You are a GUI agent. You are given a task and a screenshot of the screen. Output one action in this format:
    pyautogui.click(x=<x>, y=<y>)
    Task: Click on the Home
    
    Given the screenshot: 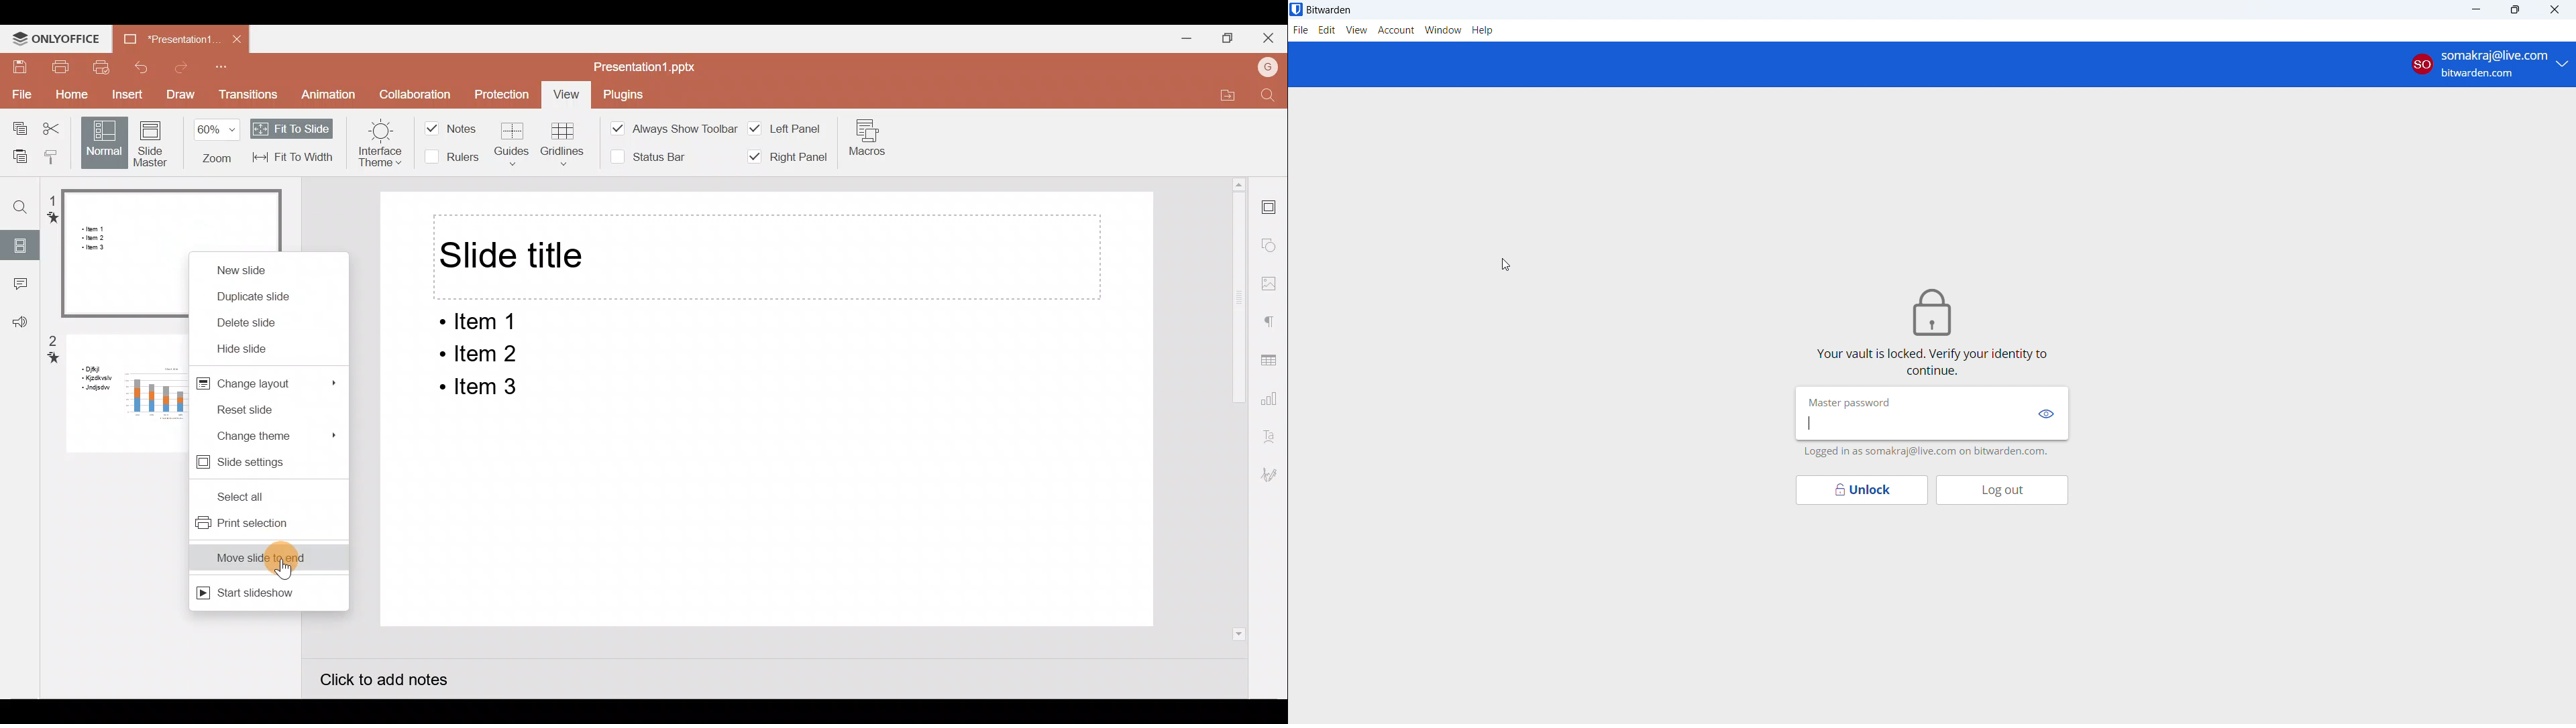 What is the action you would take?
    pyautogui.click(x=71, y=95)
    